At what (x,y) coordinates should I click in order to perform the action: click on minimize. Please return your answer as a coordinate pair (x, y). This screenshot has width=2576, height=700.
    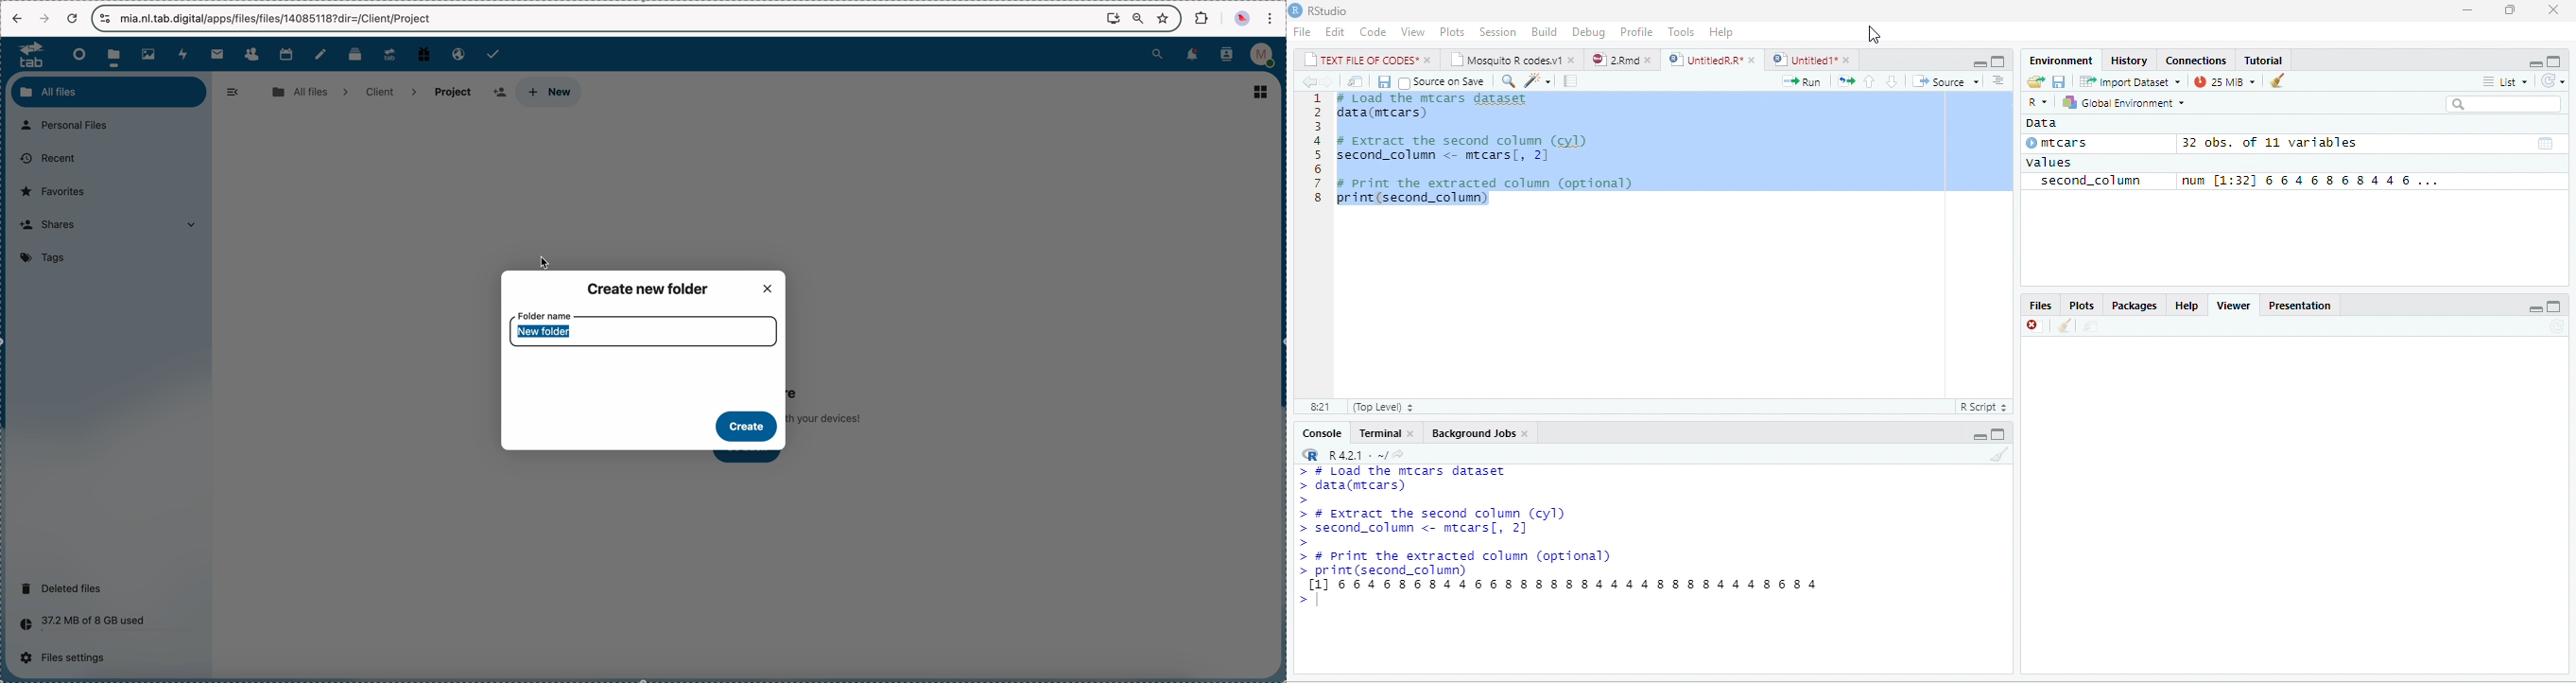
    Looking at the image, I should click on (2537, 61).